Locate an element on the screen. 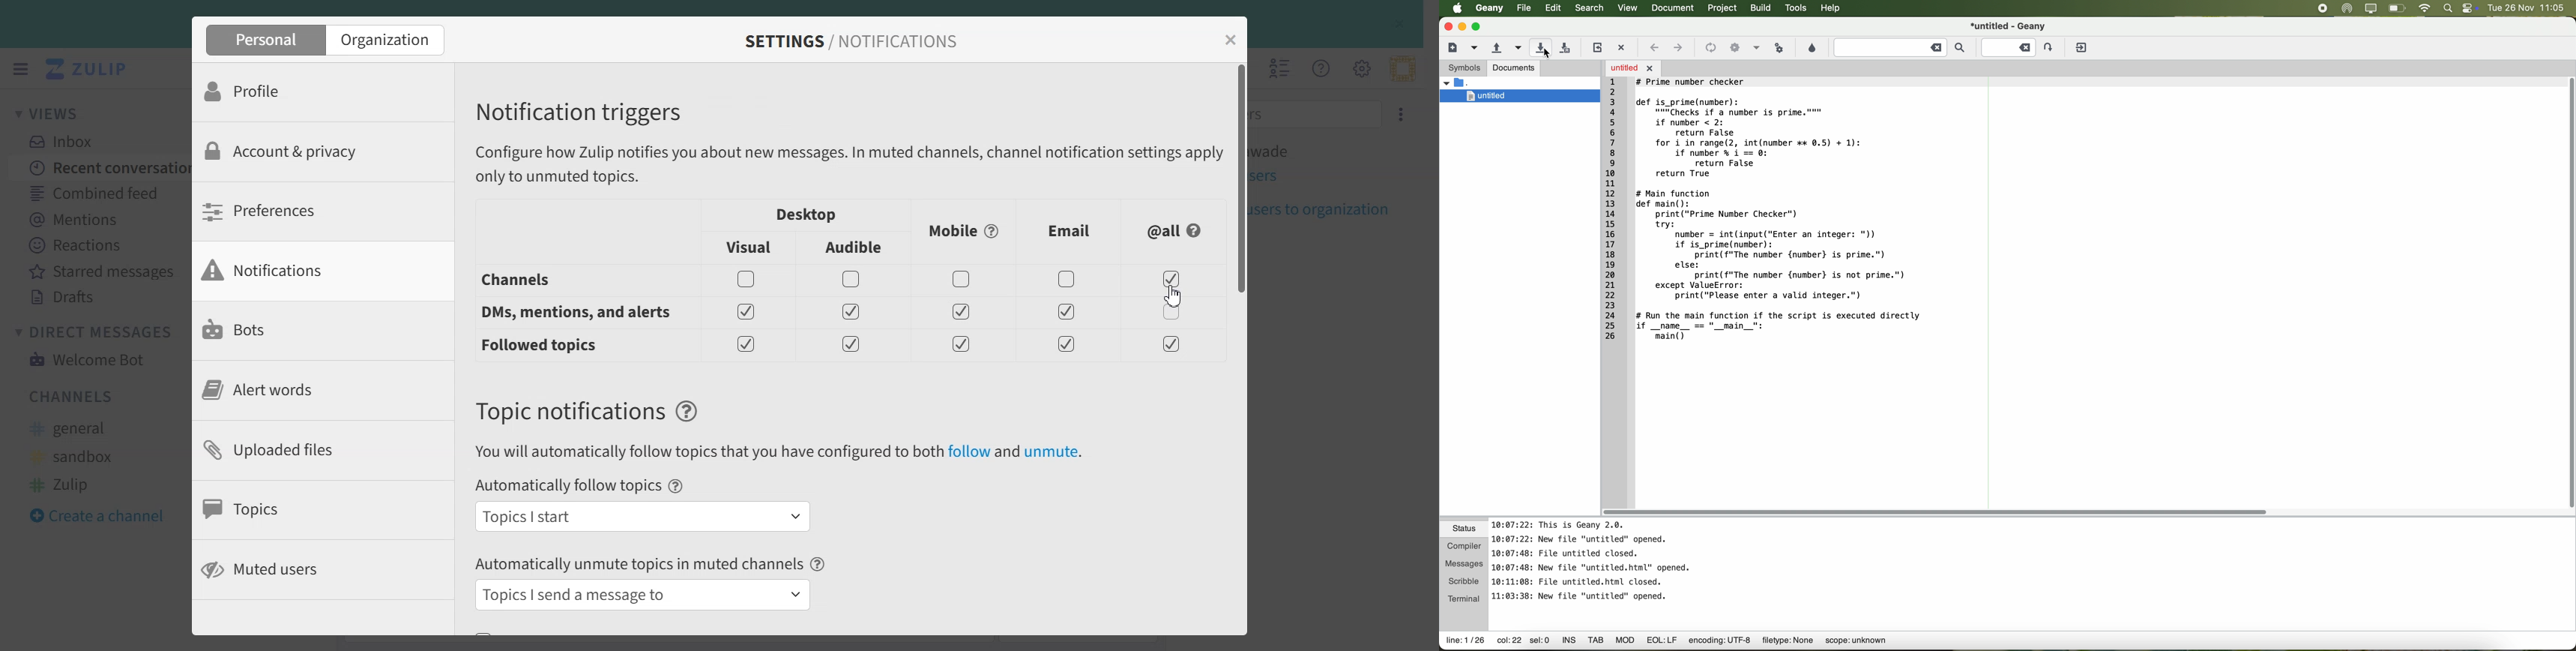 This screenshot has height=672, width=2576. Drafts is located at coordinates (100, 297).